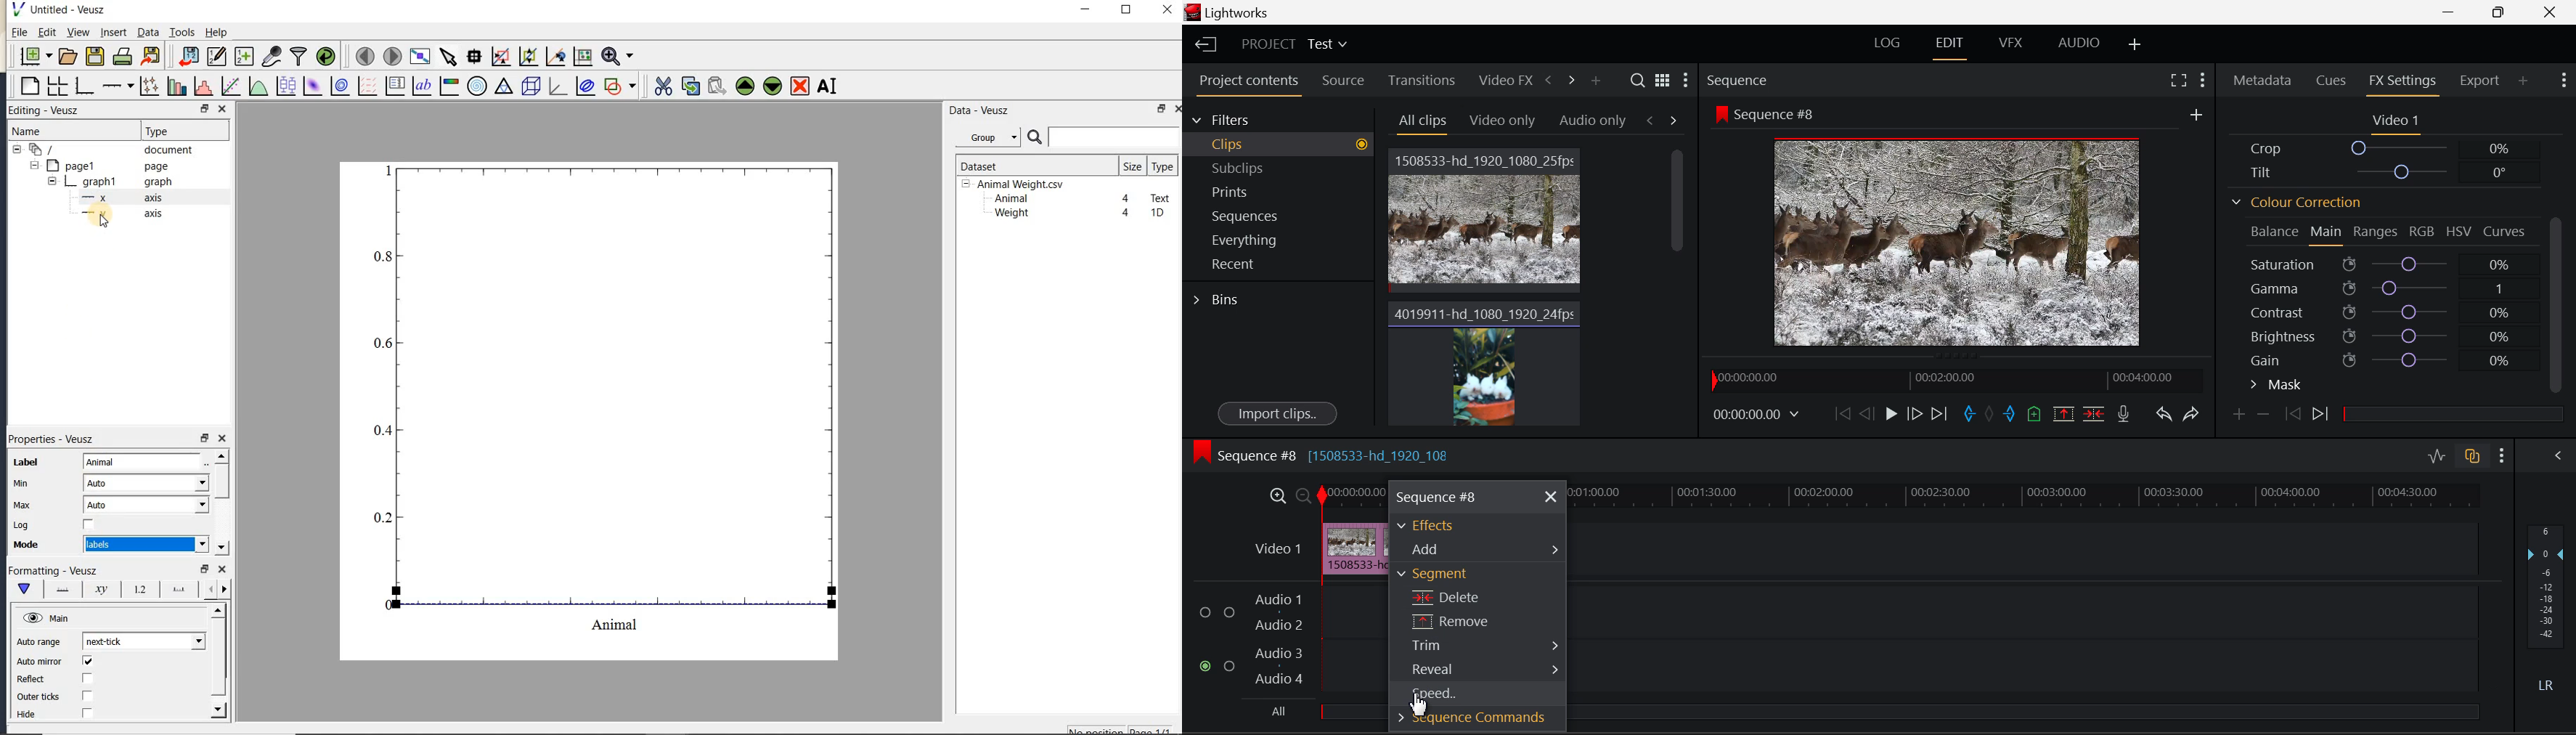 The height and width of the screenshot is (756, 2576). What do you see at coordinates (1841, 415) in the screenshot?
I see `To Beginning` at bounding box center [1841, 415].